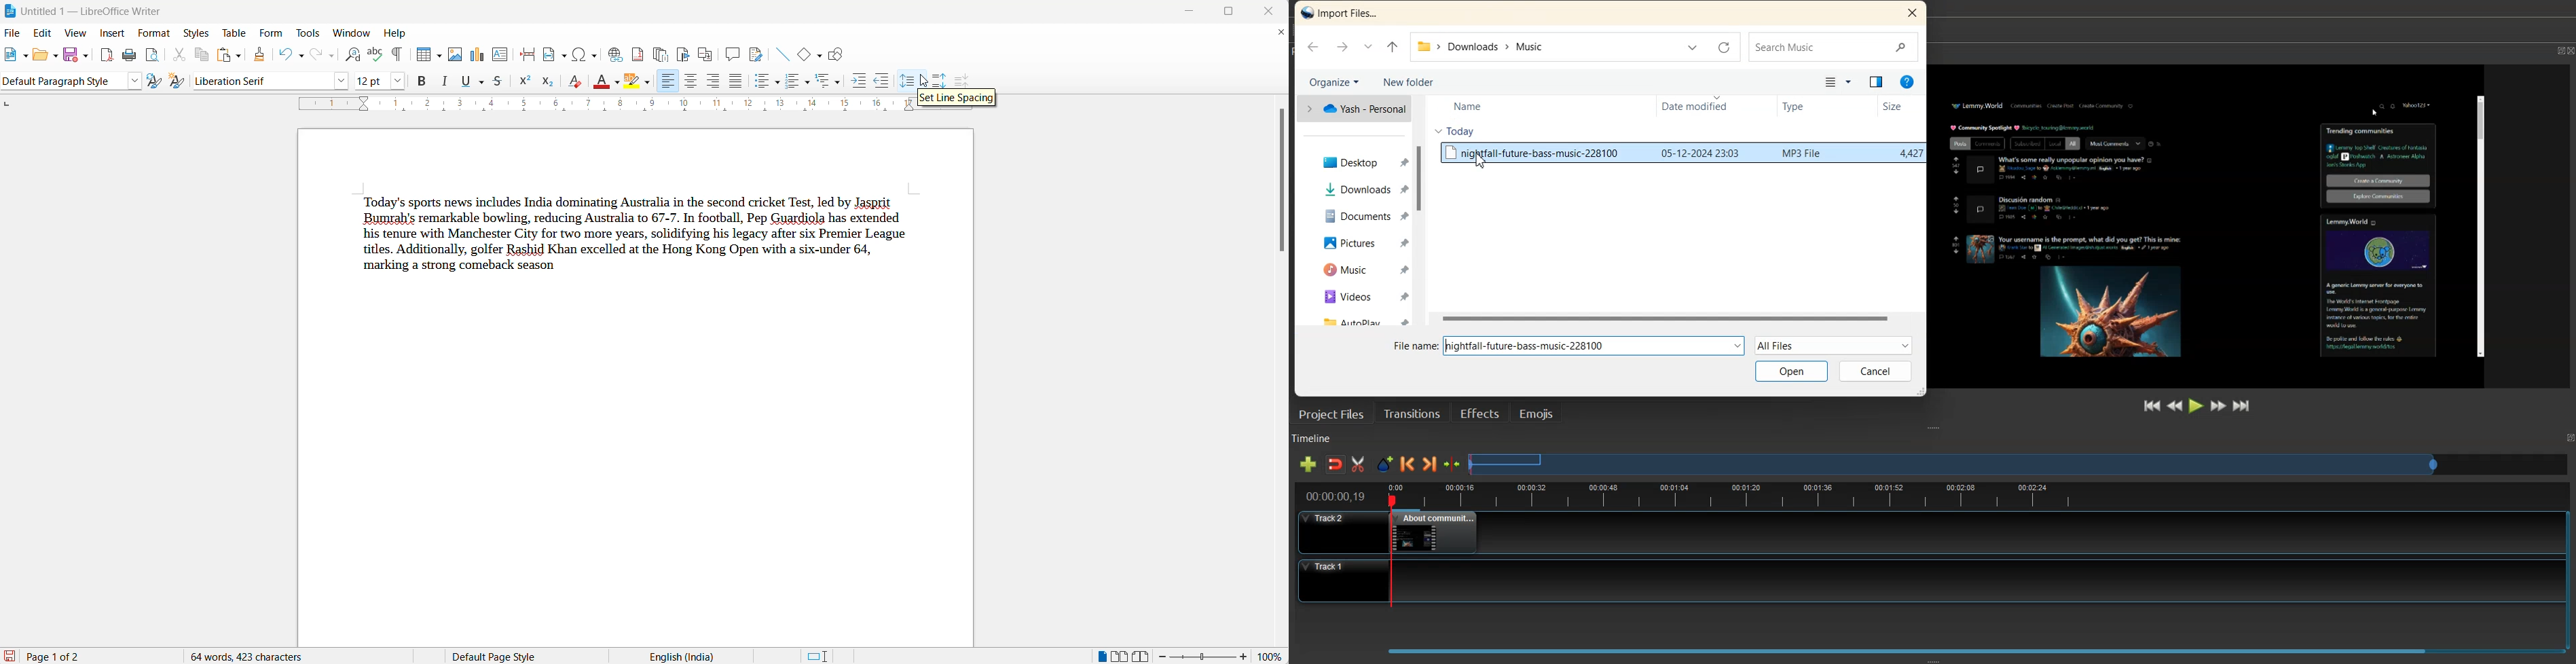 Image resolution: width=2576 pixels, height=672 pixels. I want to click on minimize, so click(1186, 13).